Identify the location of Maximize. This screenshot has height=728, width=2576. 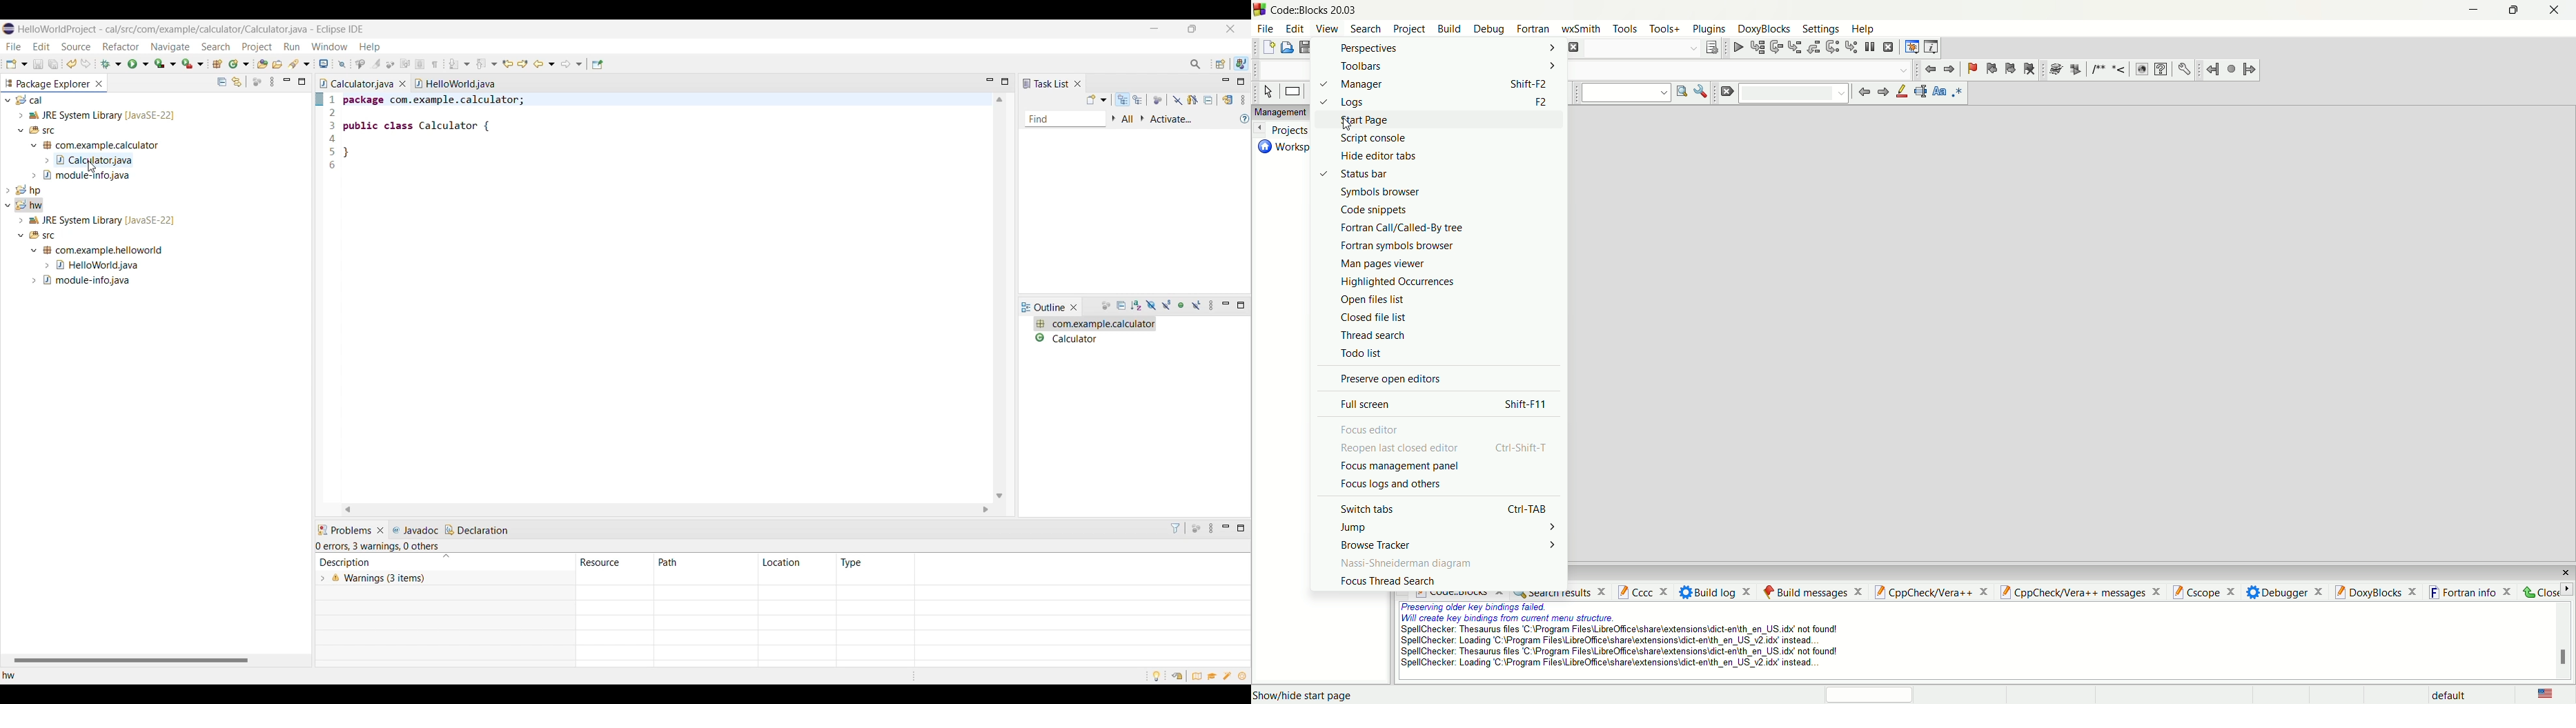
(1005, 81).